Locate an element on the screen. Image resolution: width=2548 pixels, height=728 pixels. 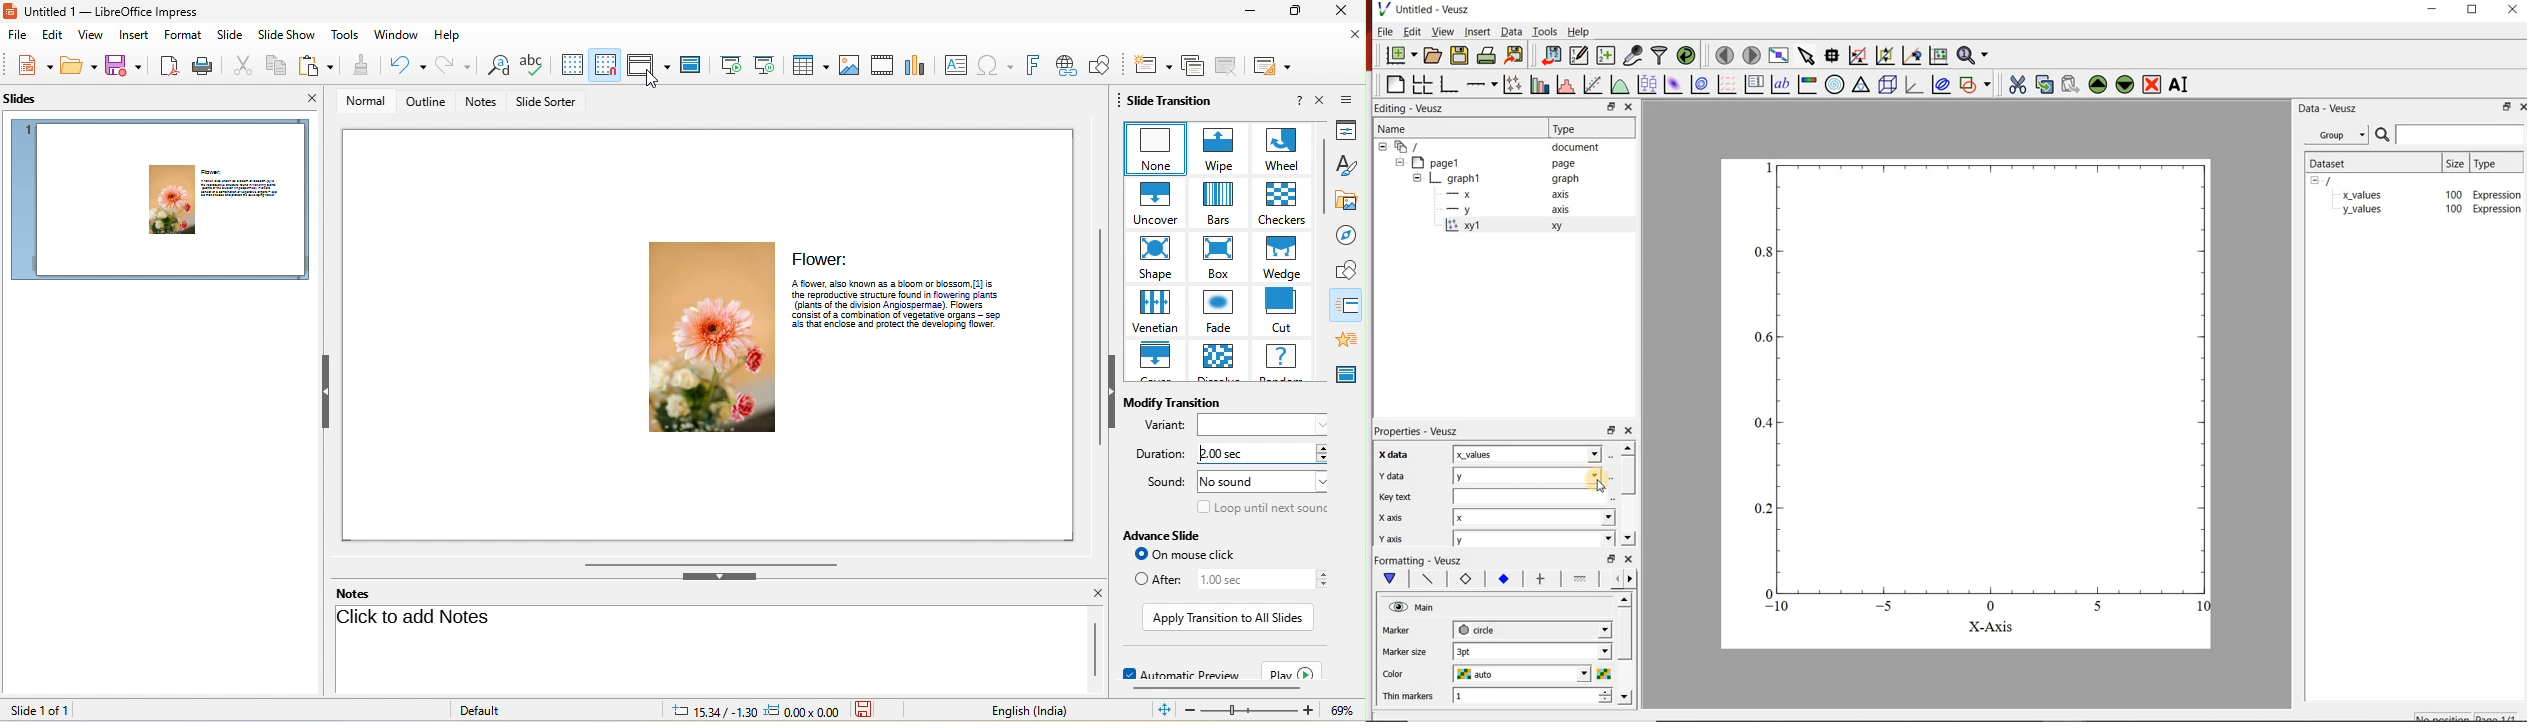
Untitled 1 — LibreOffice Impress is located at coordinates (105, 11).